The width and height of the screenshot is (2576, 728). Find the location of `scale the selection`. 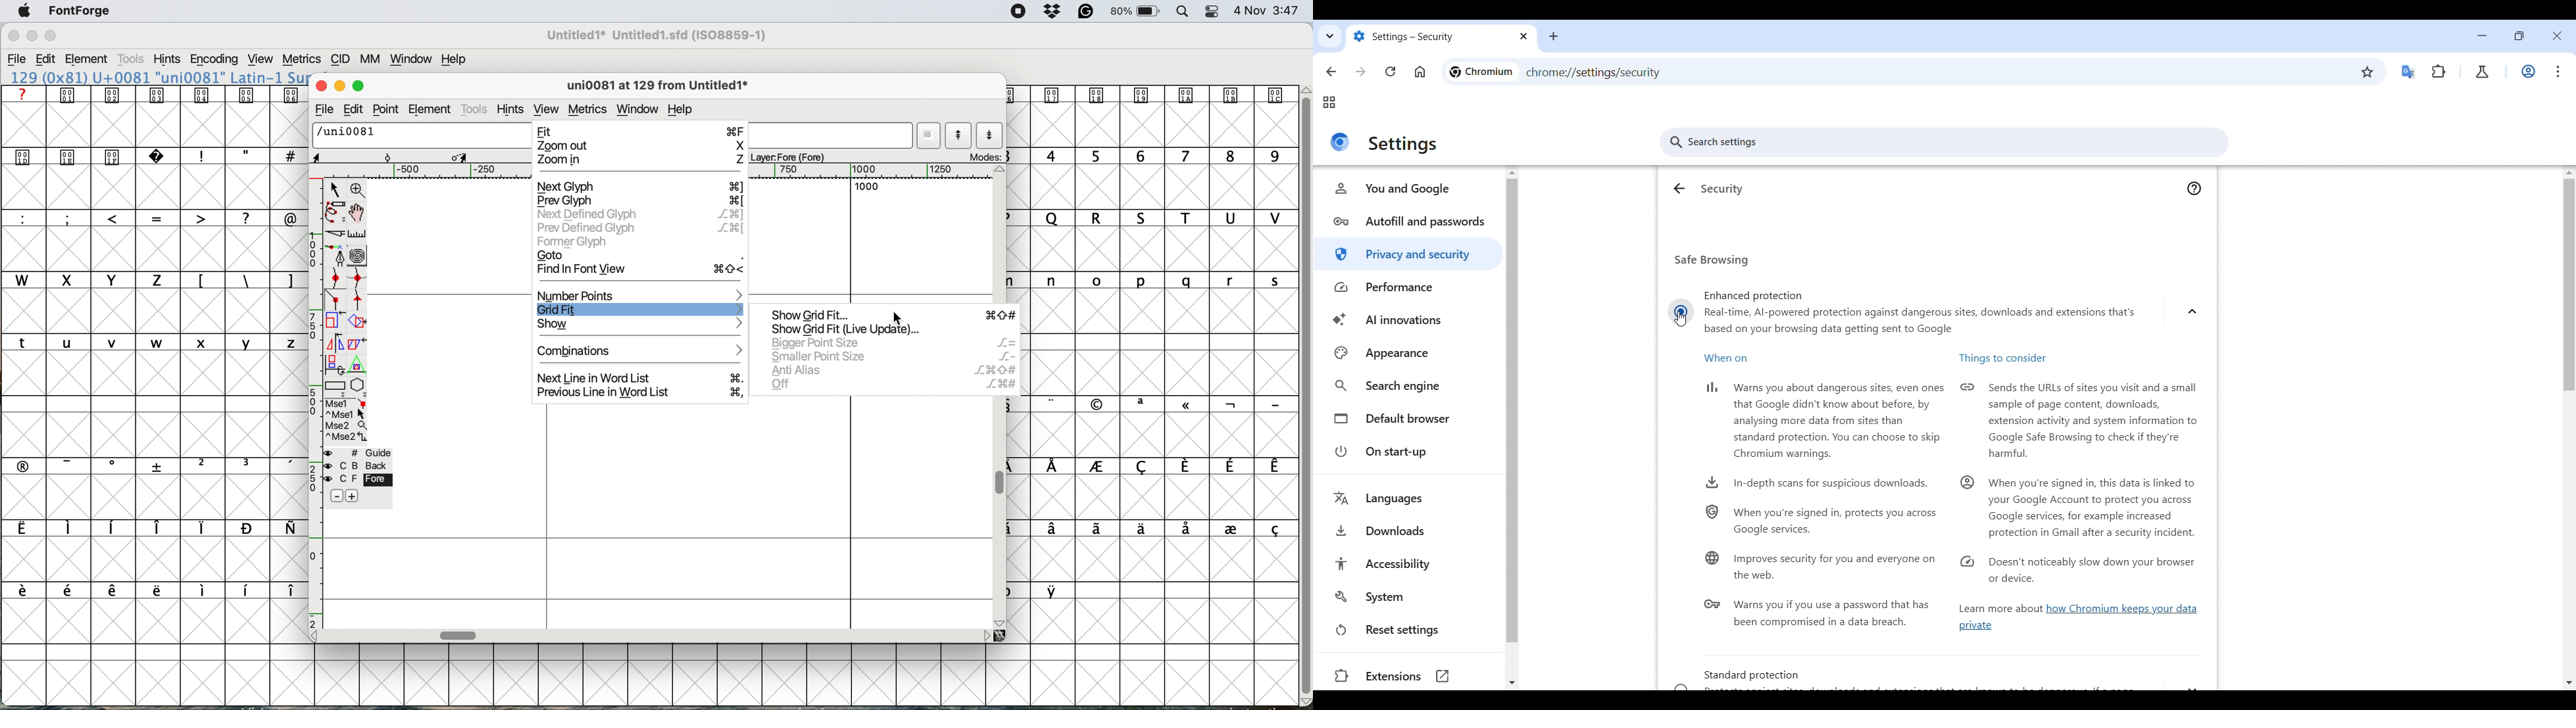

scale the selection is located at coordinates (335, 323).